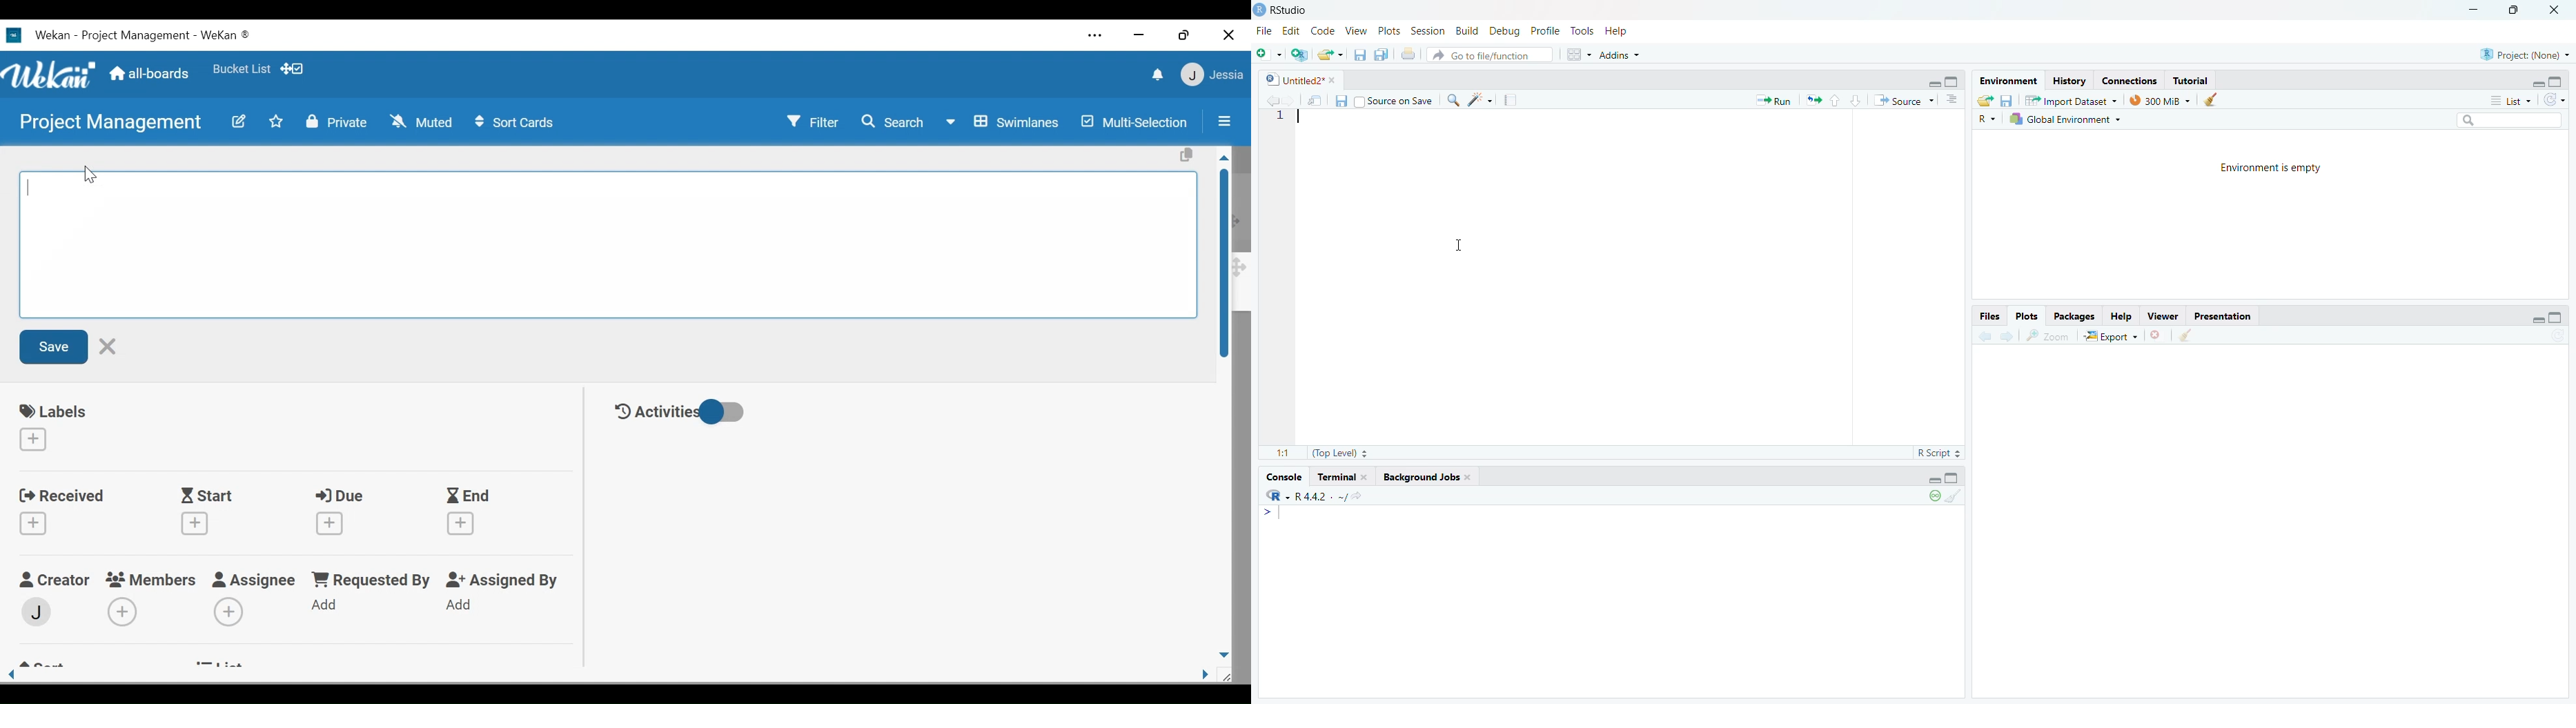  What do you see at coordinates (504, 581) in the screenshot?
I see `Assigned By` at bounding box center [504, 581].